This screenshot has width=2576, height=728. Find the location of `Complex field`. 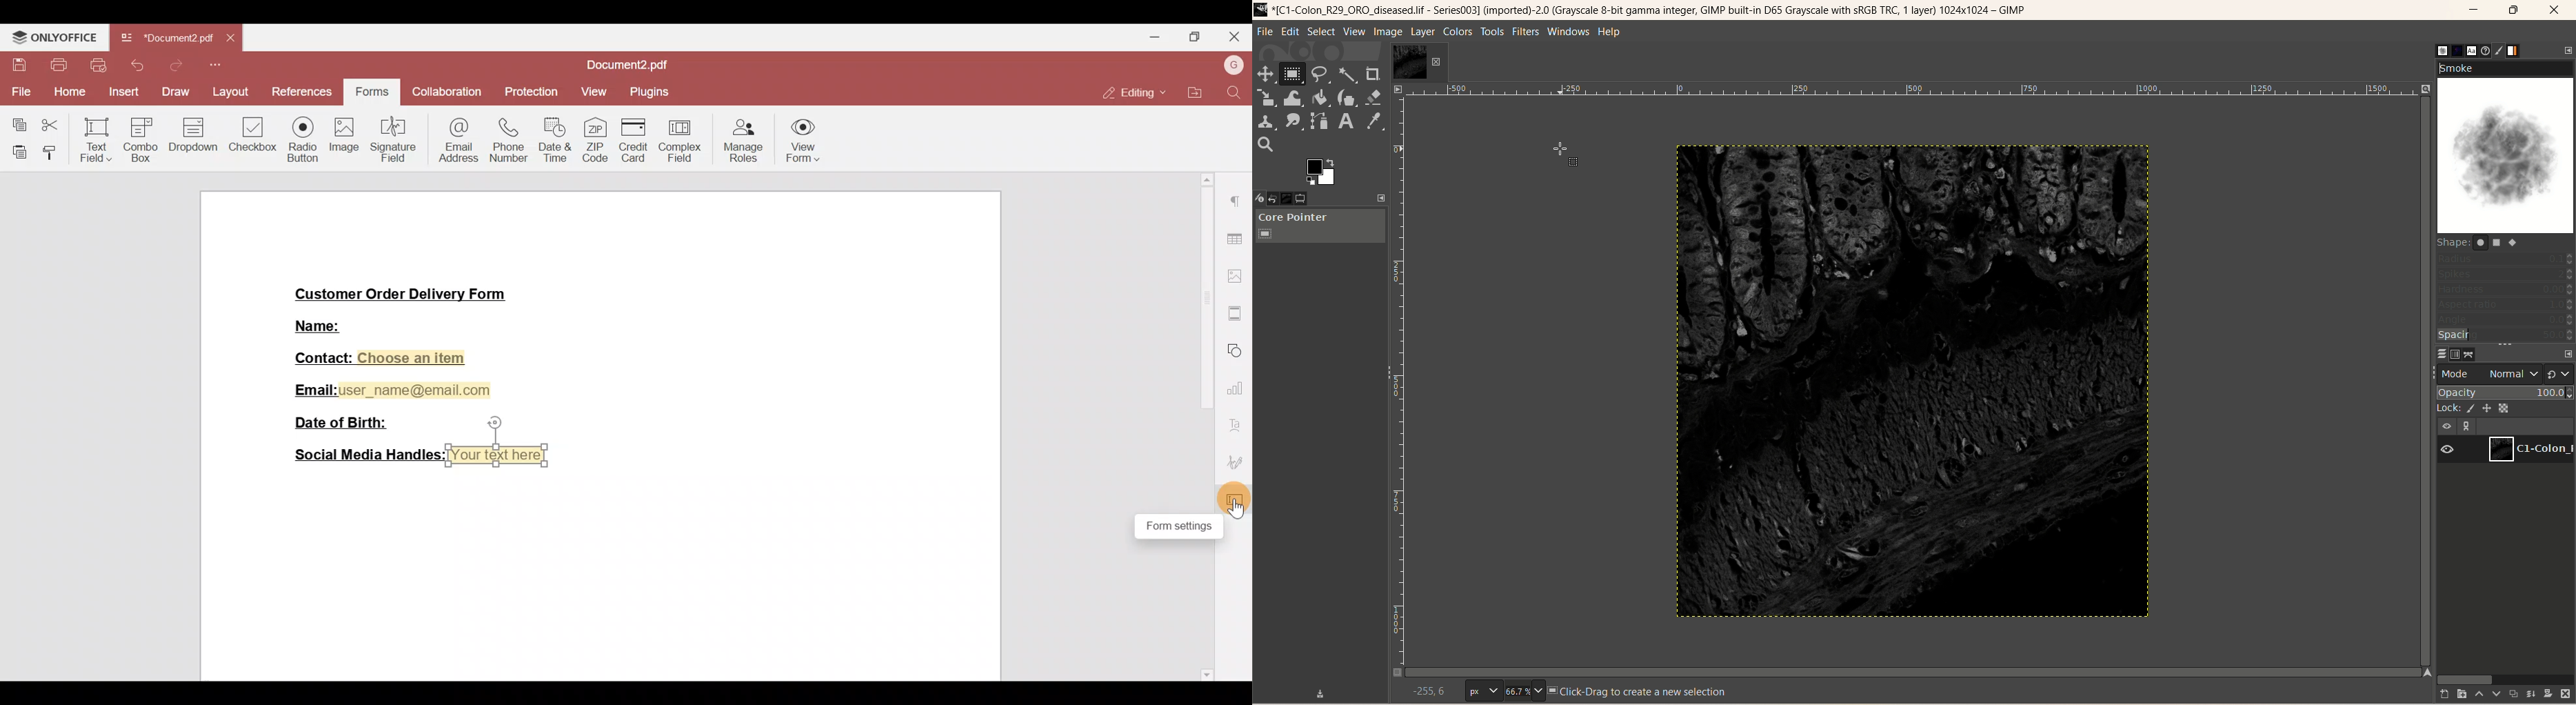

Complex field is located at coordinates (684, 138).